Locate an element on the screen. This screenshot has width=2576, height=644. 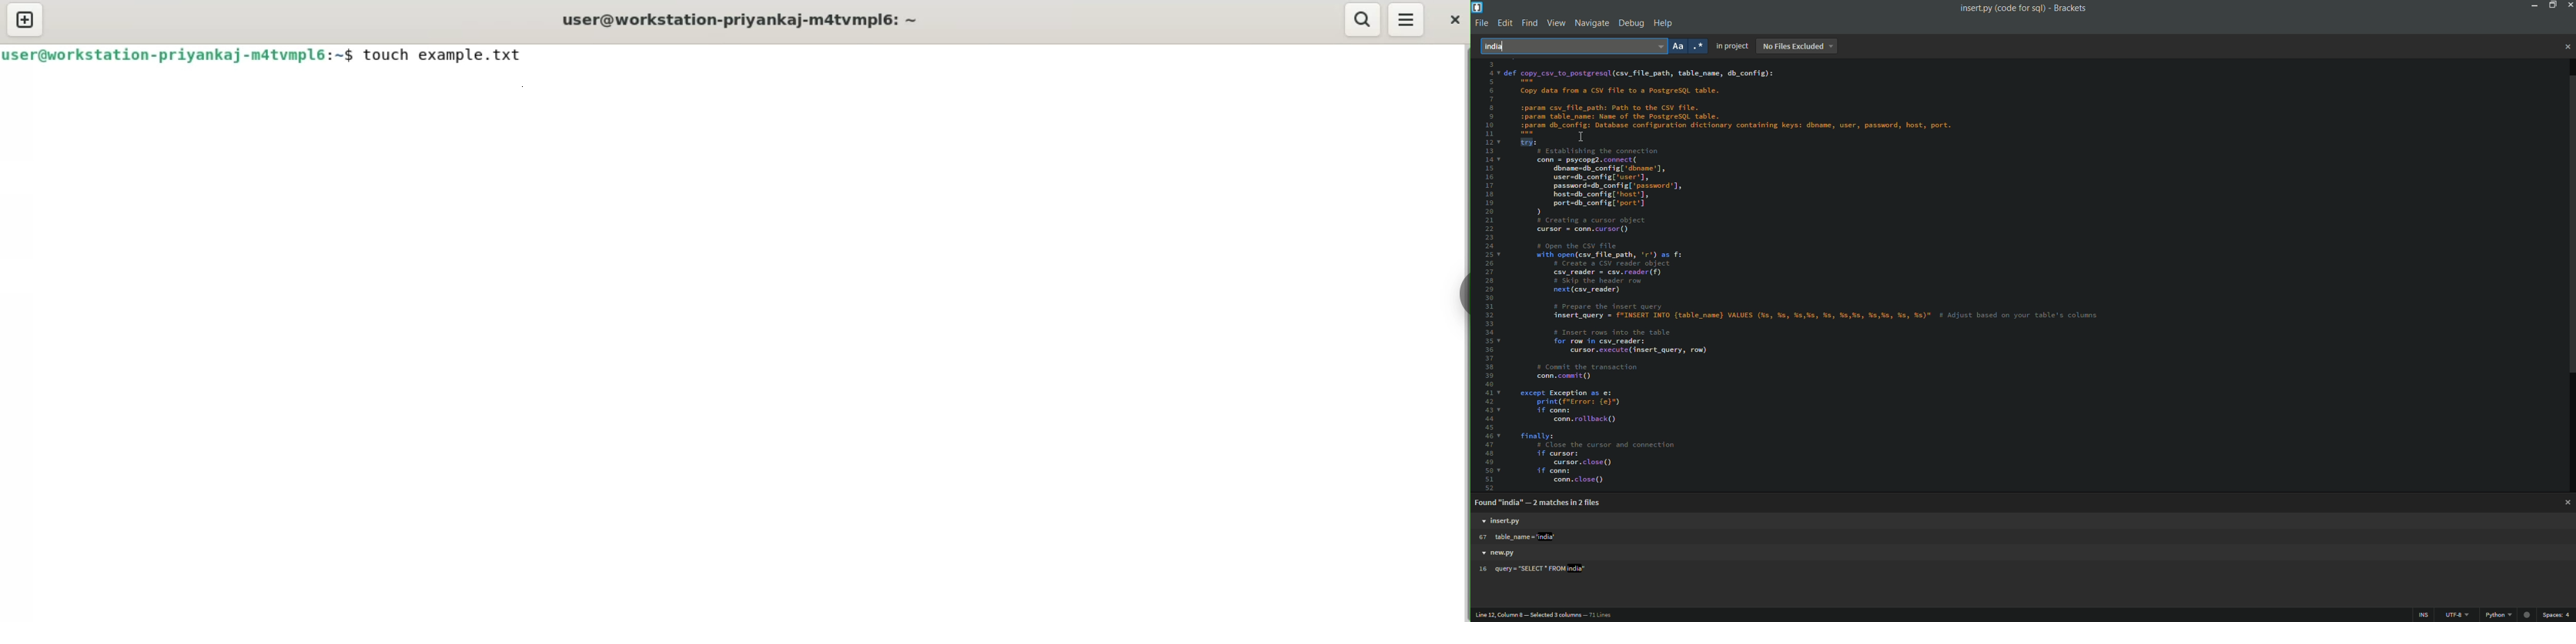
close is located at coordinates (2567, 503).